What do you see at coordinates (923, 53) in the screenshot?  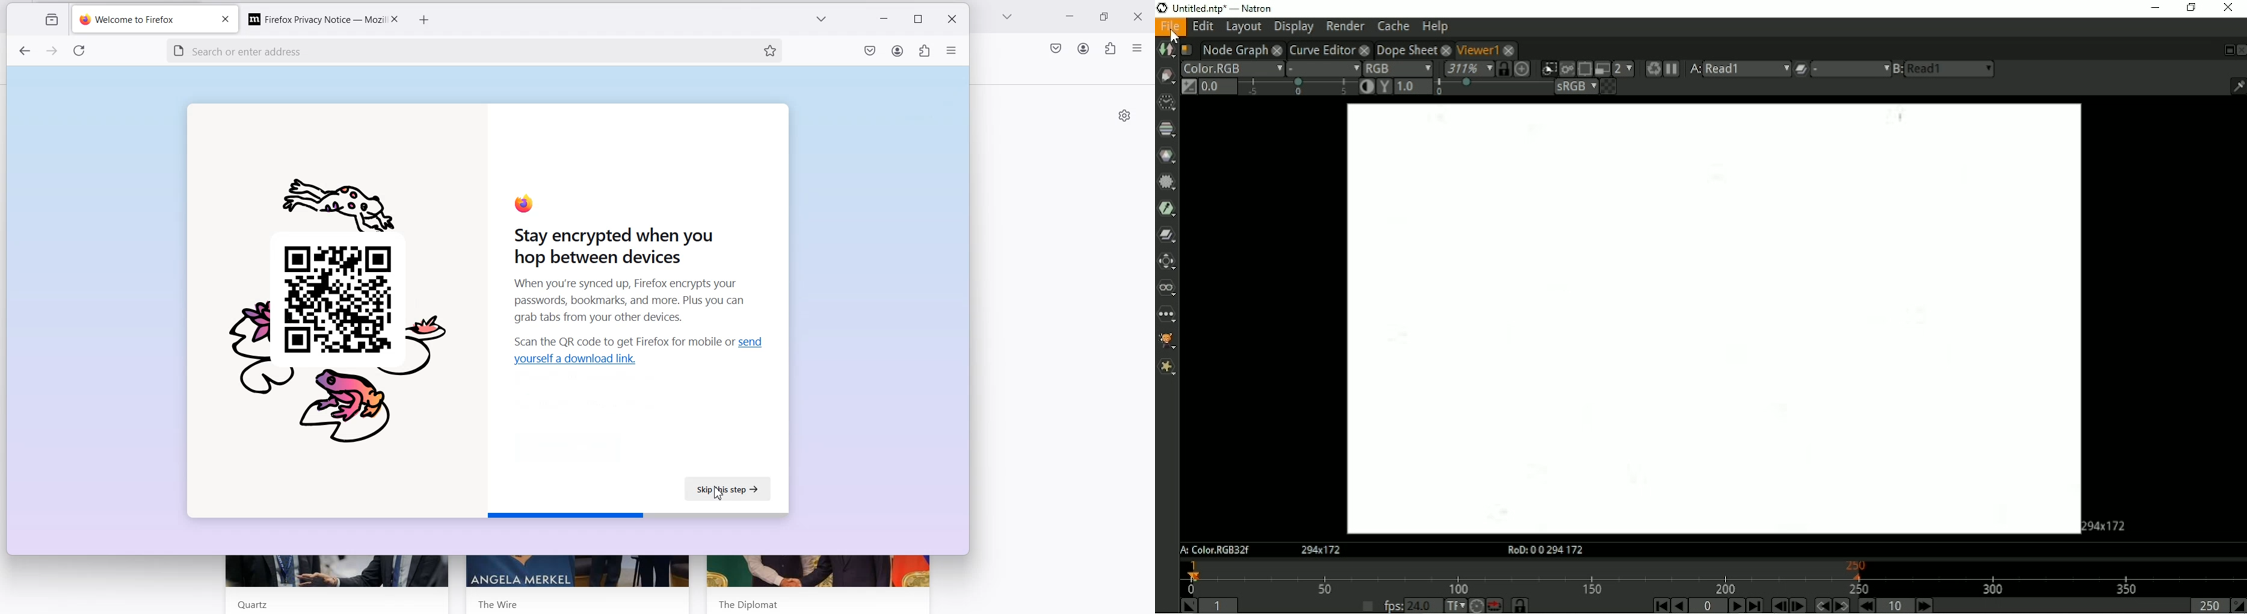 I see `extensions` at bounding box center [923, 53].